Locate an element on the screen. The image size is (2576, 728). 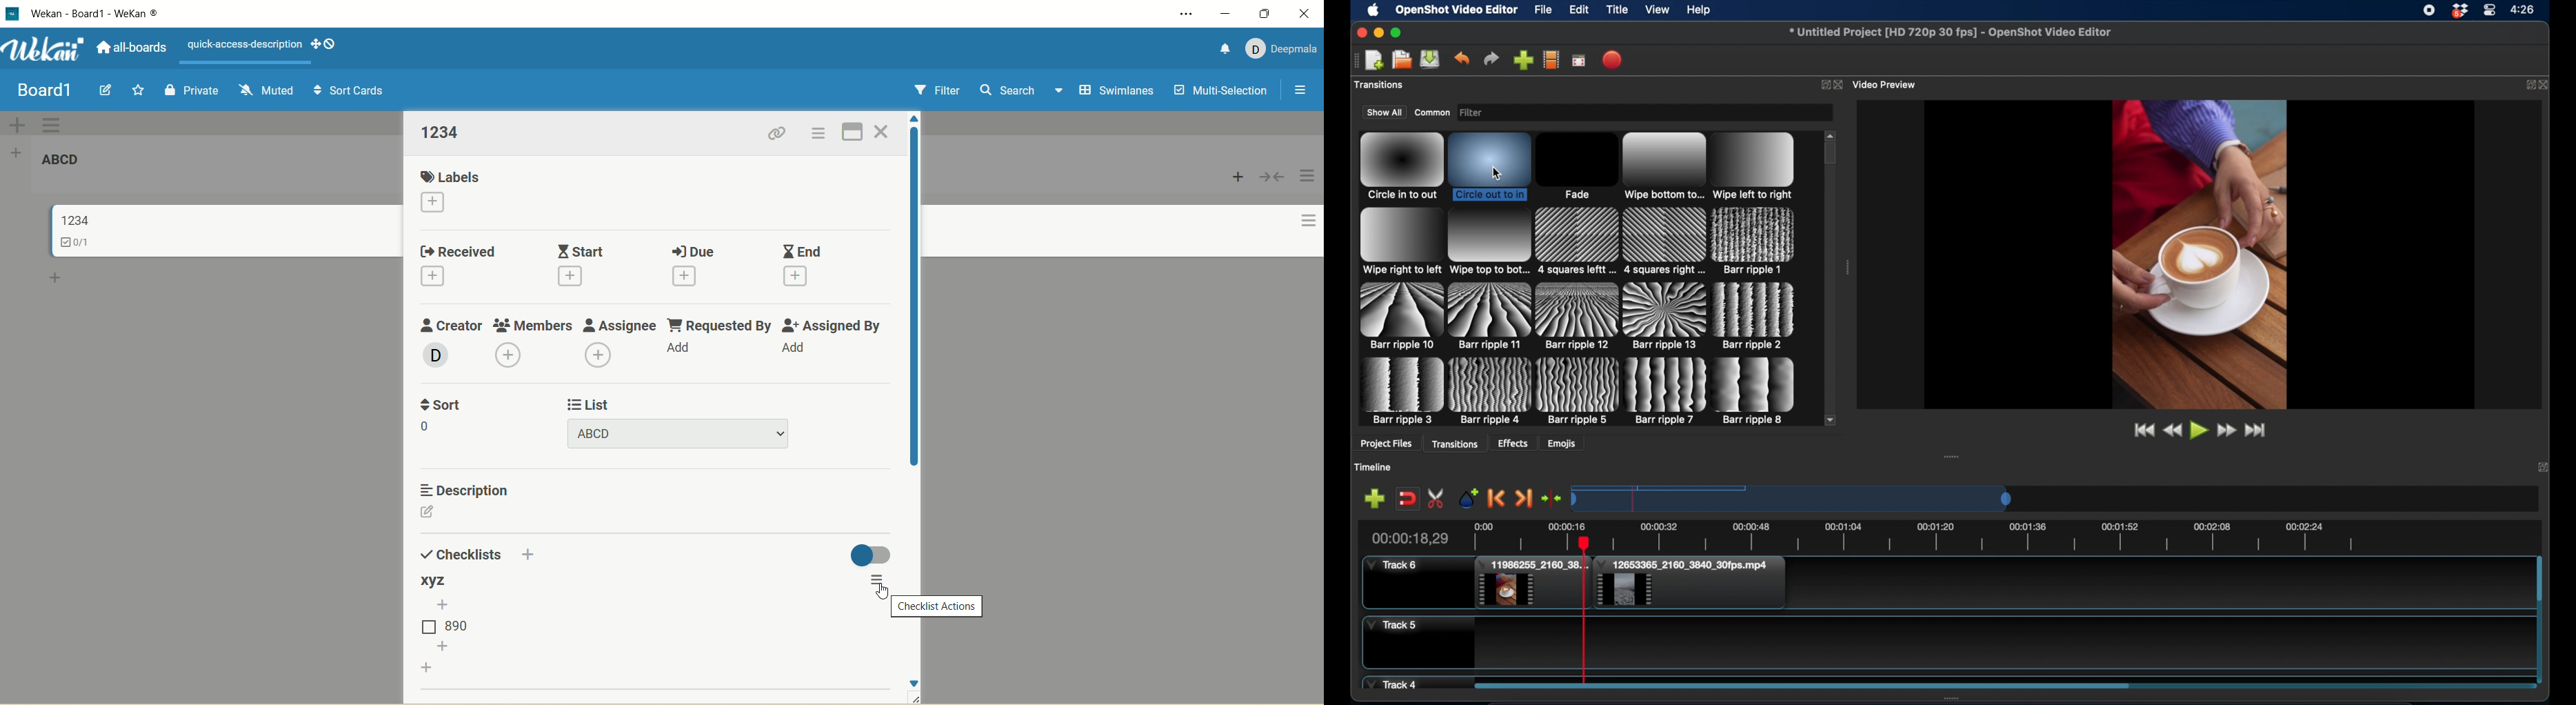
transition is located at coordinates (1666, 317).